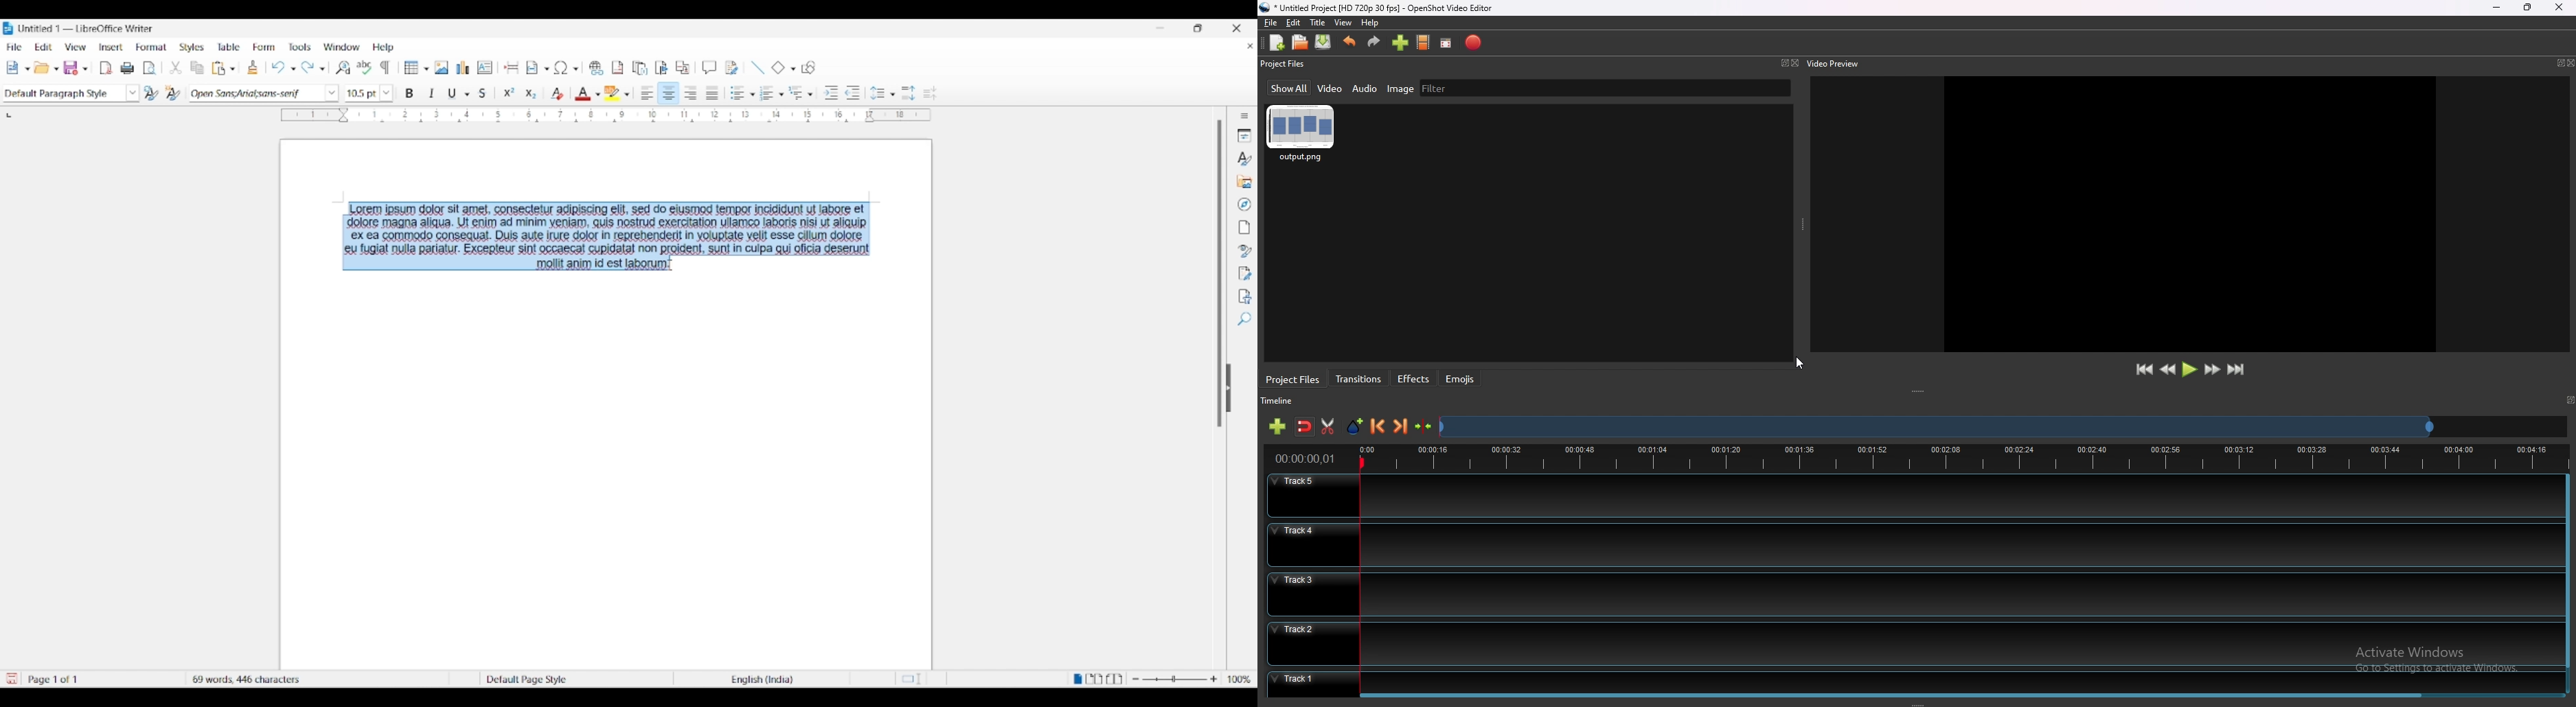  I want to click on Clone formatting, so click(252, 67).